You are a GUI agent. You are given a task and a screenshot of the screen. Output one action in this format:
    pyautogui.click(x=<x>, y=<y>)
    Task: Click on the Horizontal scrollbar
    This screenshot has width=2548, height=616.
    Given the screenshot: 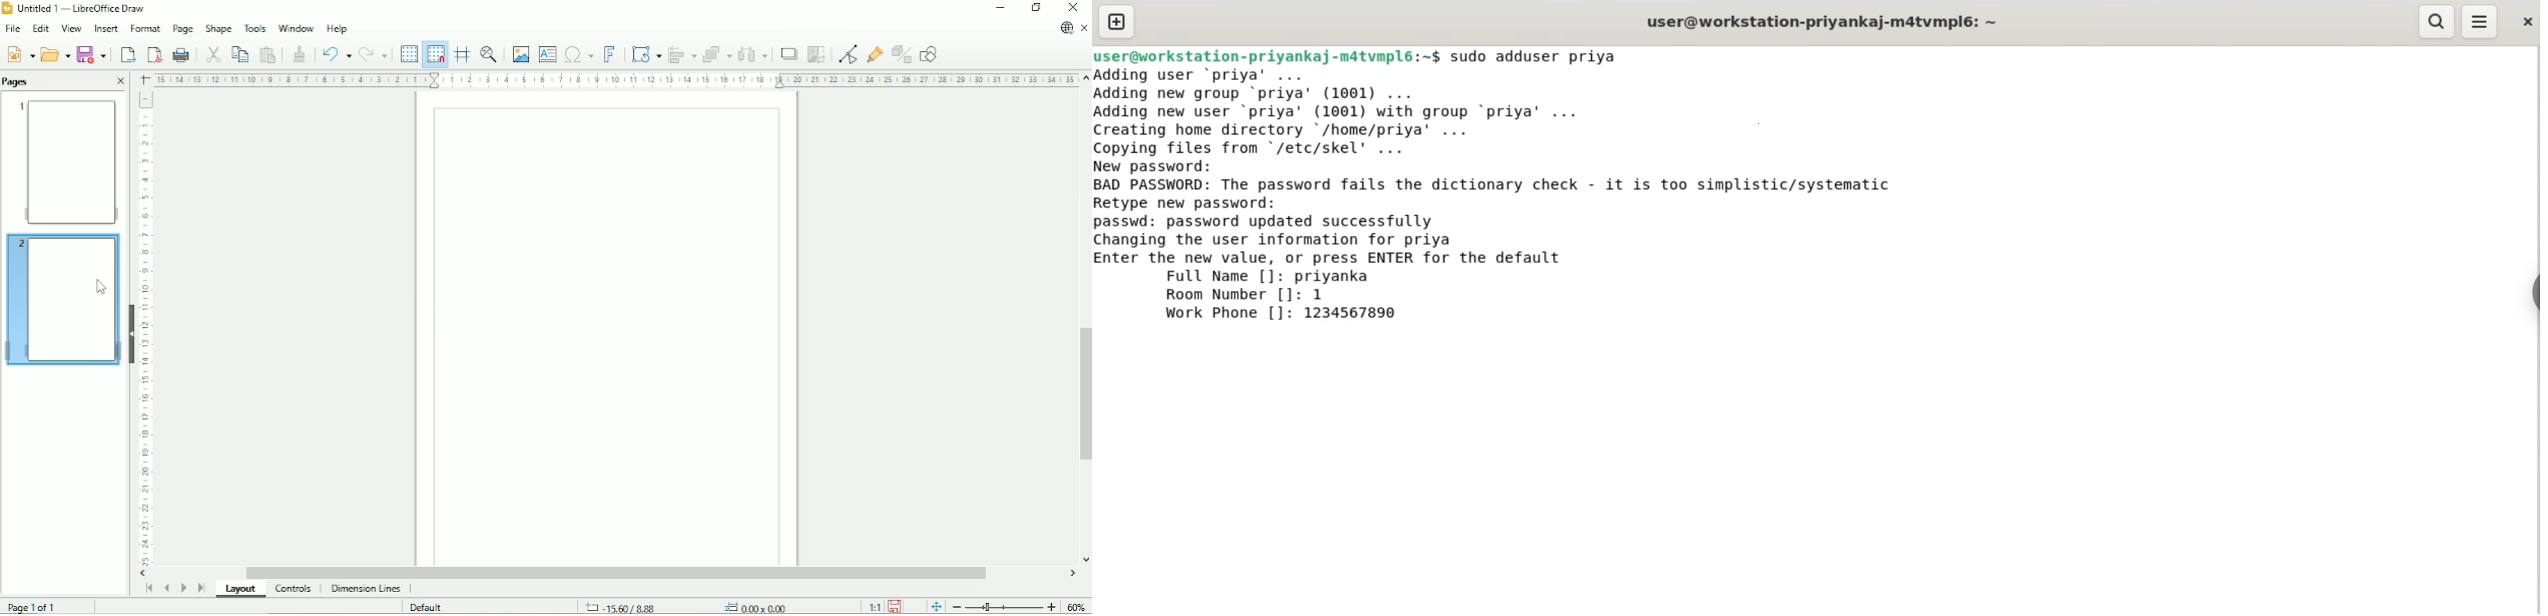 What is the action you would take?
    pyautogui.click(x=615, y=573)
    